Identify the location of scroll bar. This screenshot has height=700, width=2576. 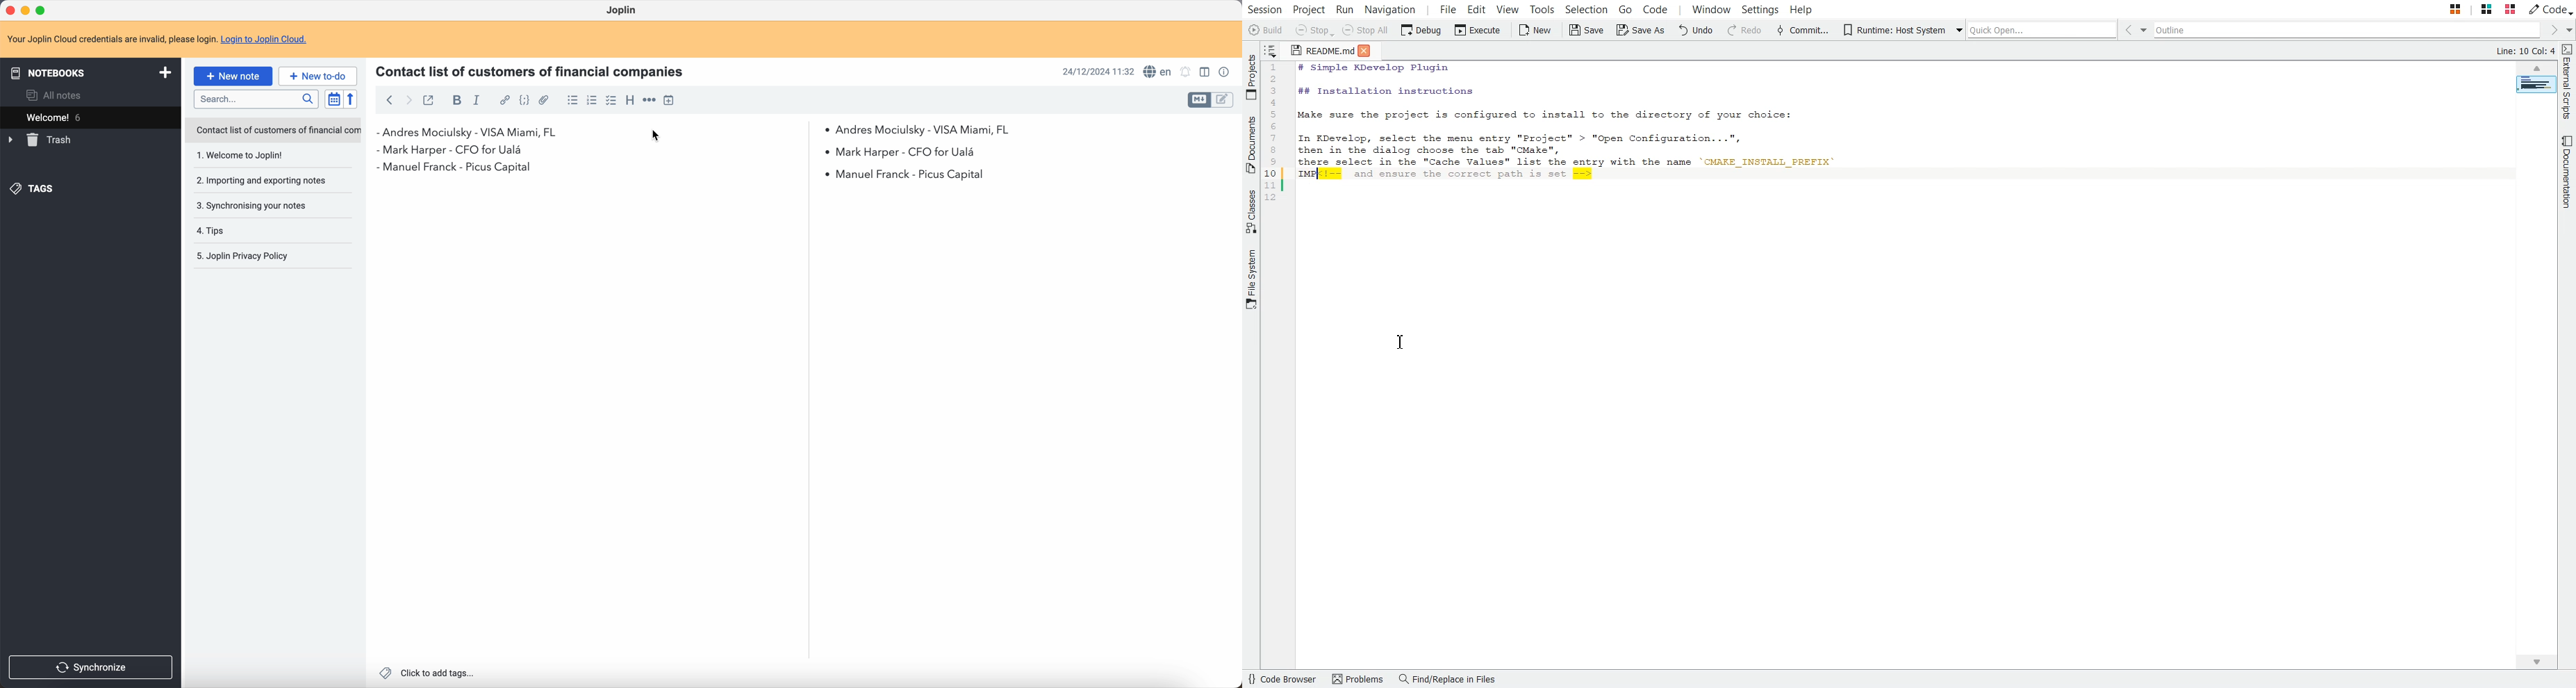
(1235, 216).